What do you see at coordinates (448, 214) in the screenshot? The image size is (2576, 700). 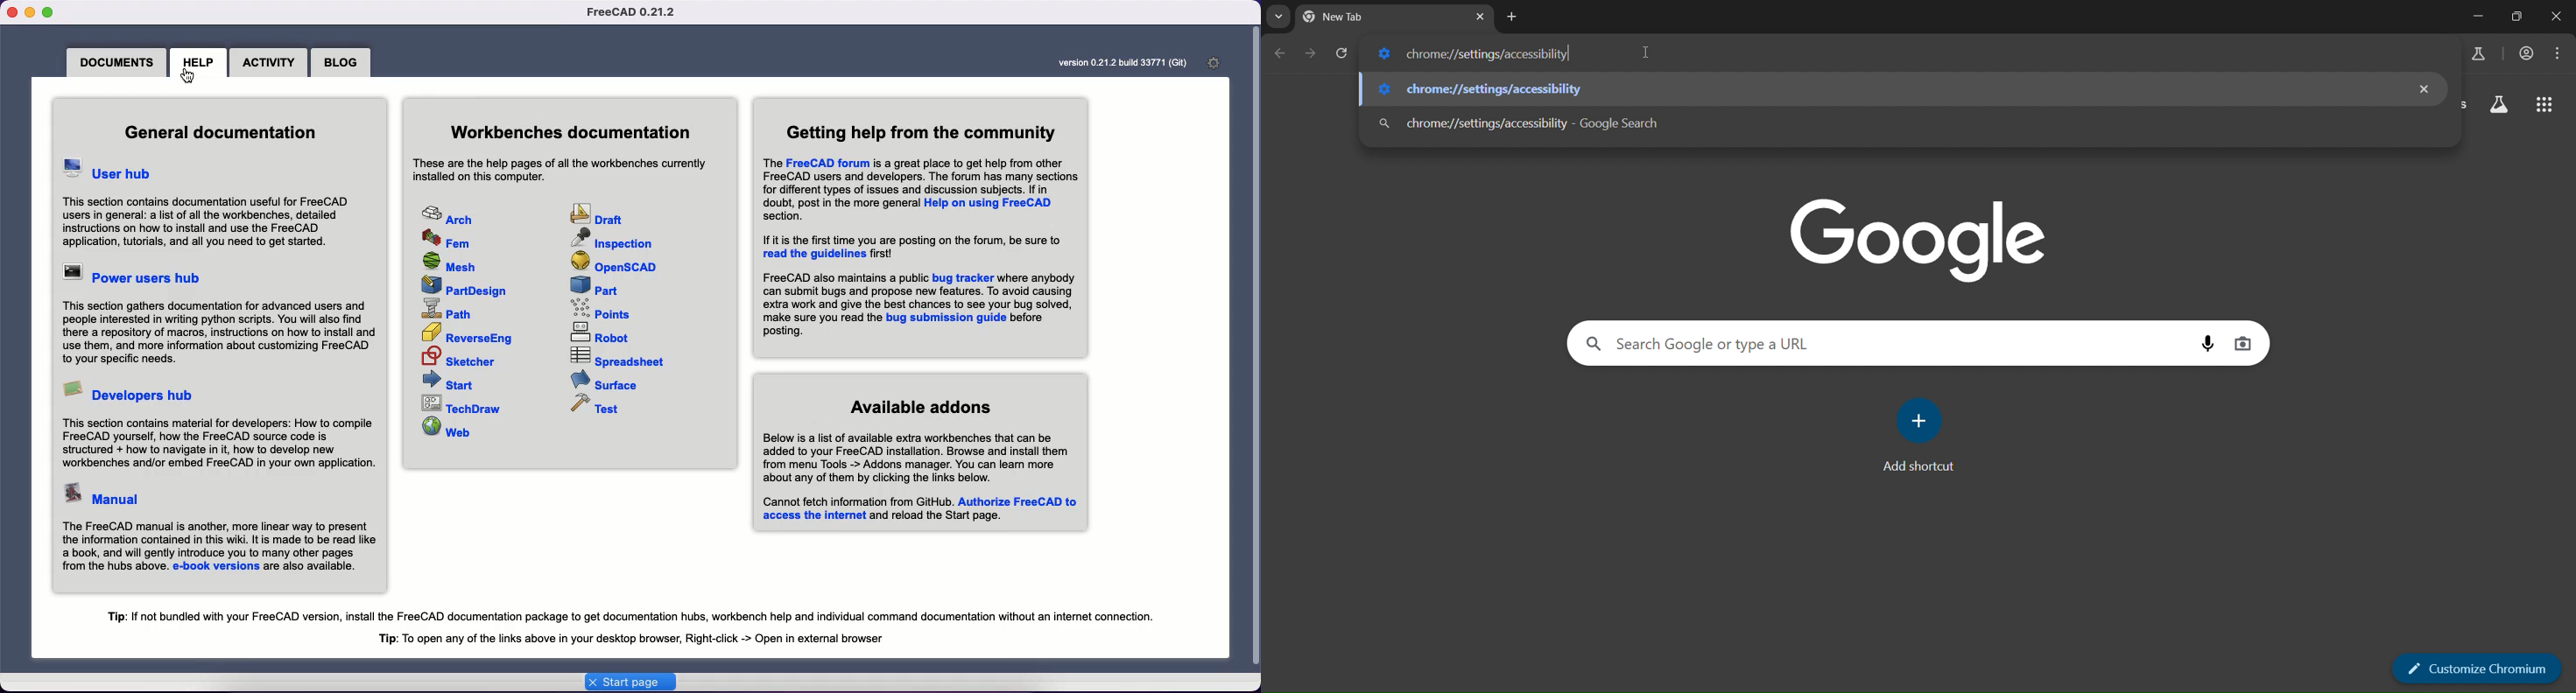 I see `Arch` at bounding box center [448, 214].